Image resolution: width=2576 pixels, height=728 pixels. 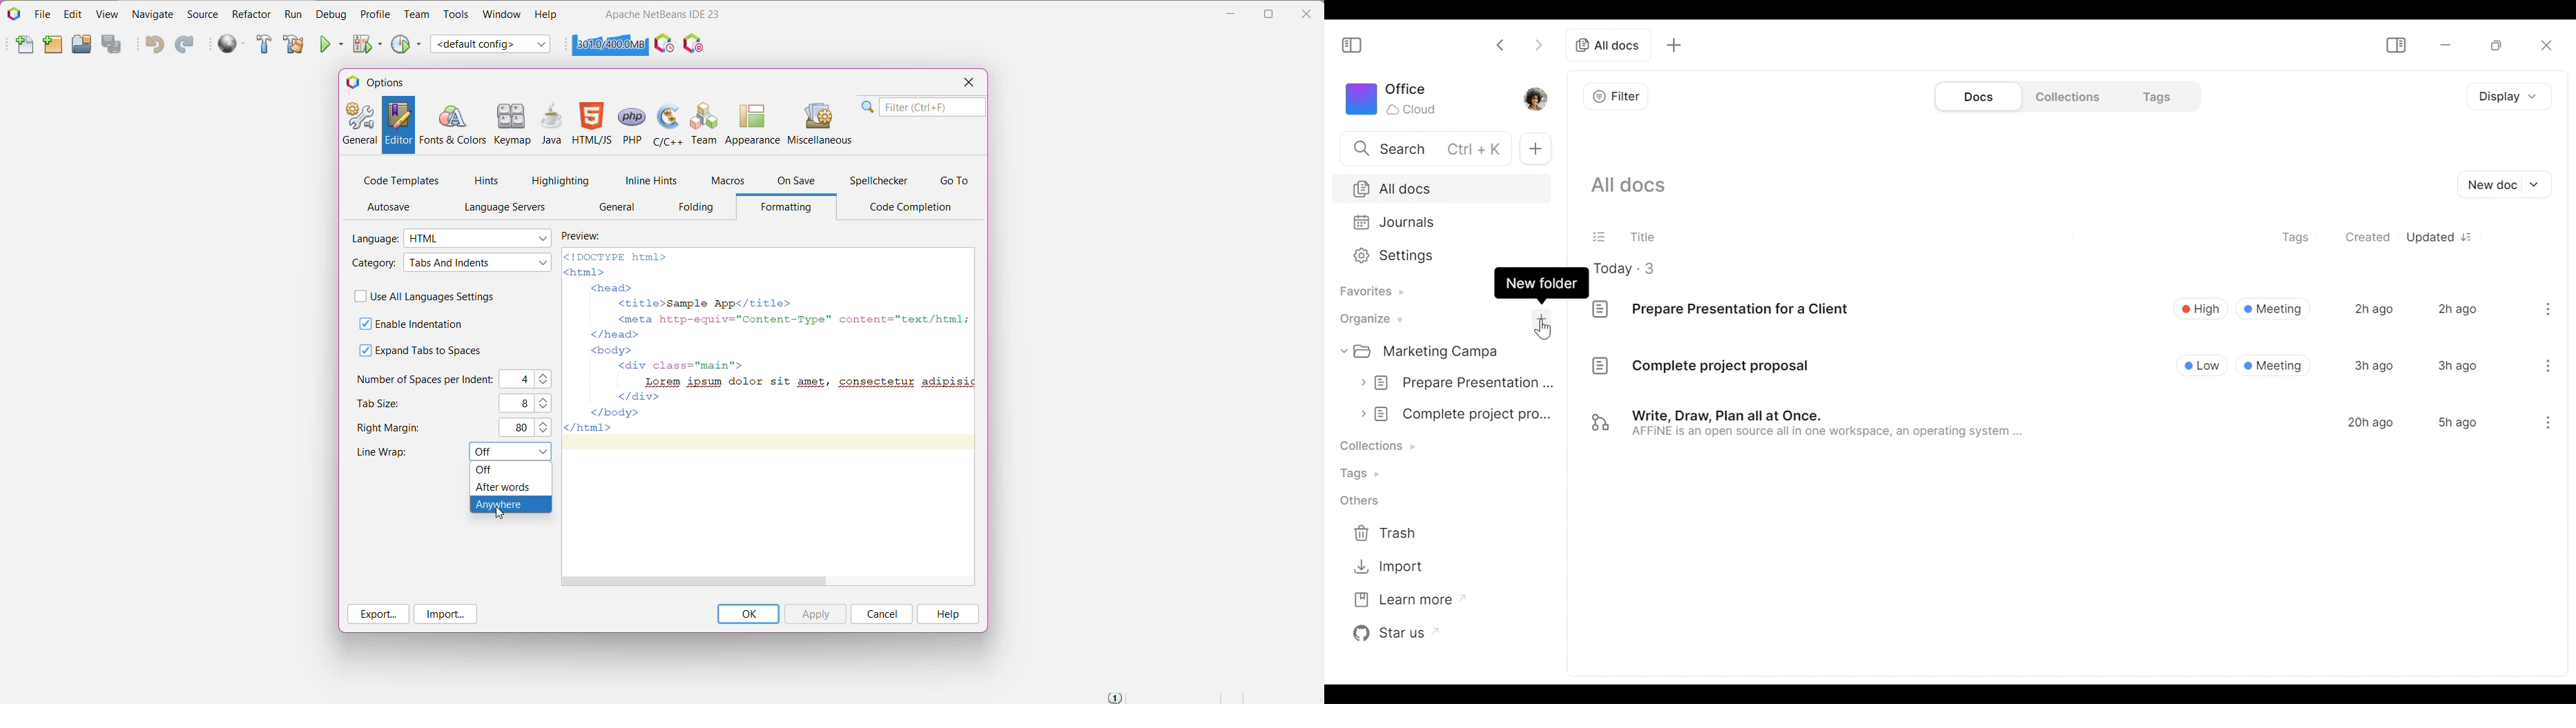 What do you see at coordinates (401, 179) in the screenshot?
I see `Code Templates` at bounding box center [401, 179].